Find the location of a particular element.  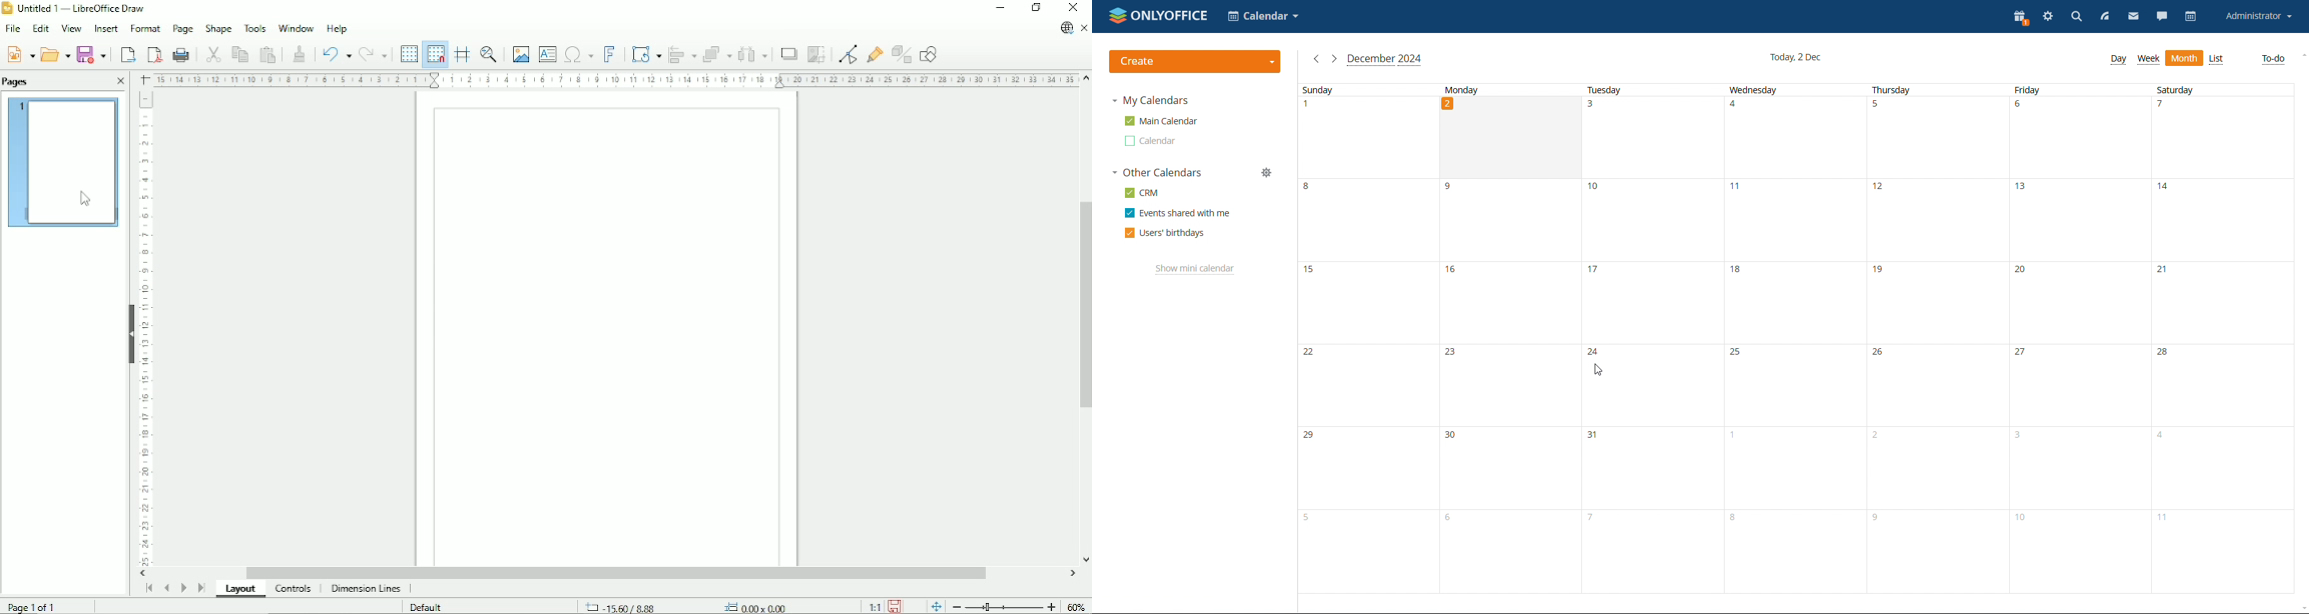

9 is located at coordinates (1454, 187).